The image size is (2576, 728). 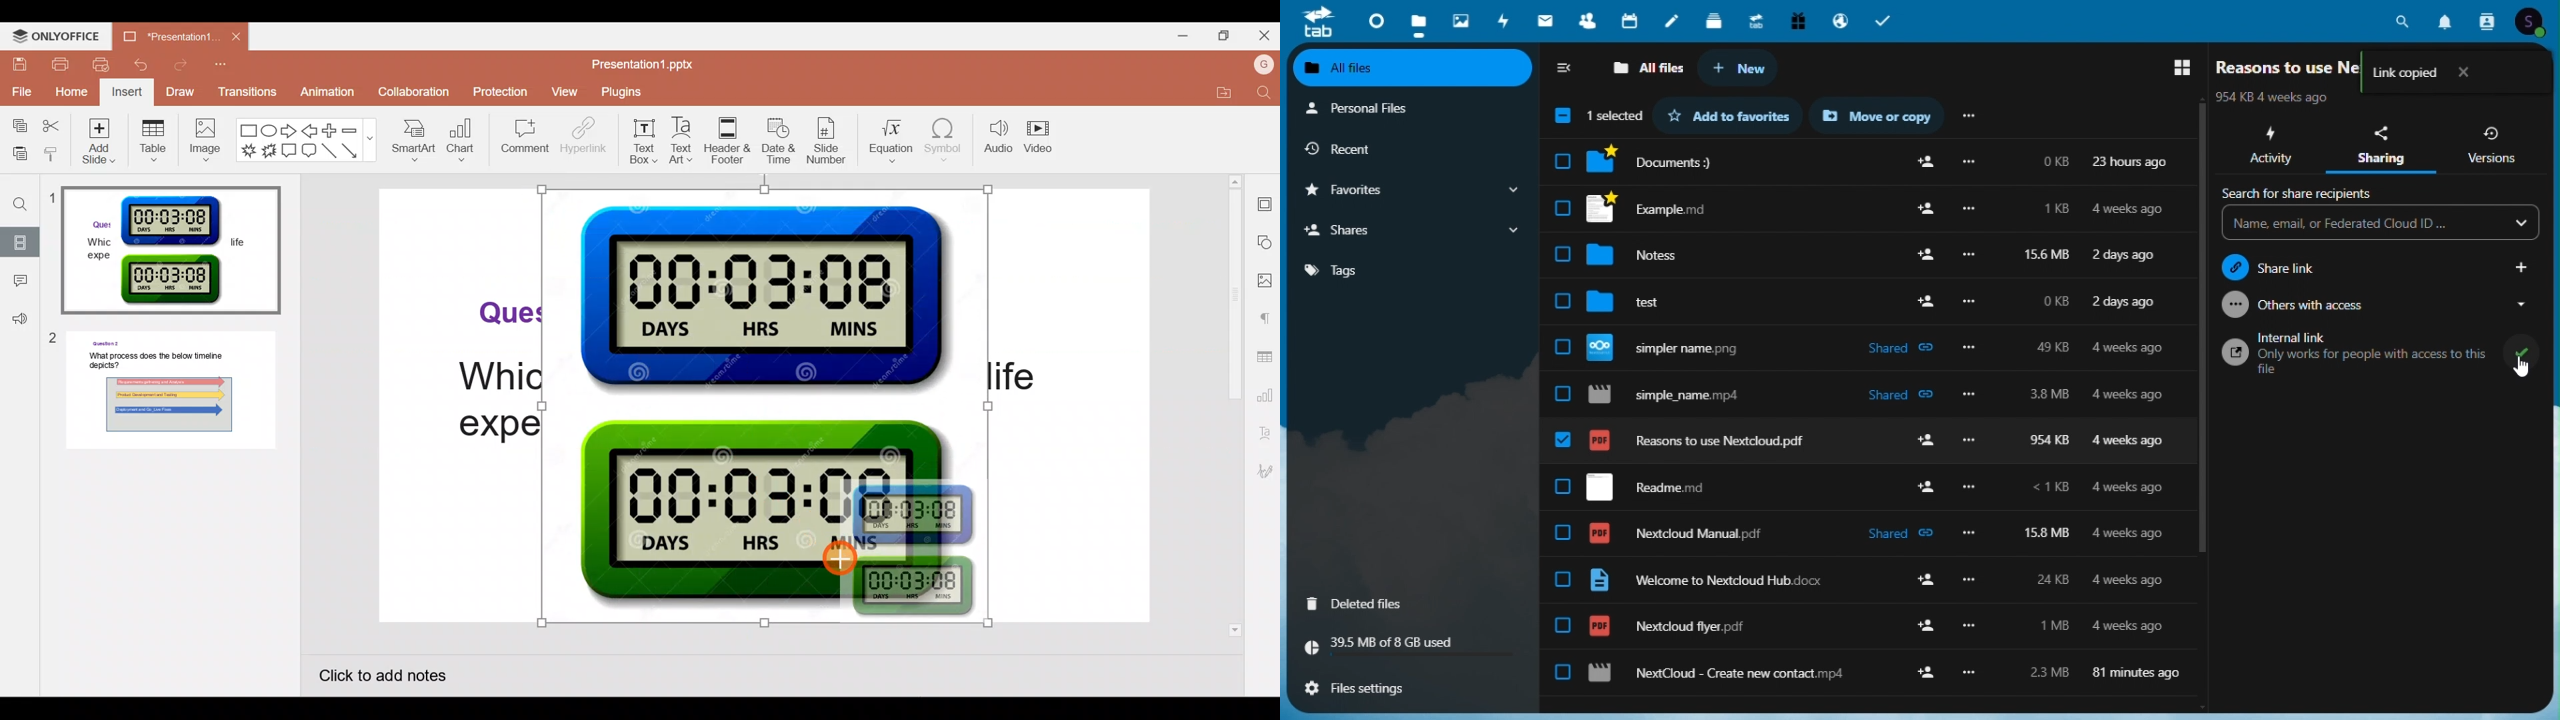 I want to click on shared, so click(x=1898, y=349).